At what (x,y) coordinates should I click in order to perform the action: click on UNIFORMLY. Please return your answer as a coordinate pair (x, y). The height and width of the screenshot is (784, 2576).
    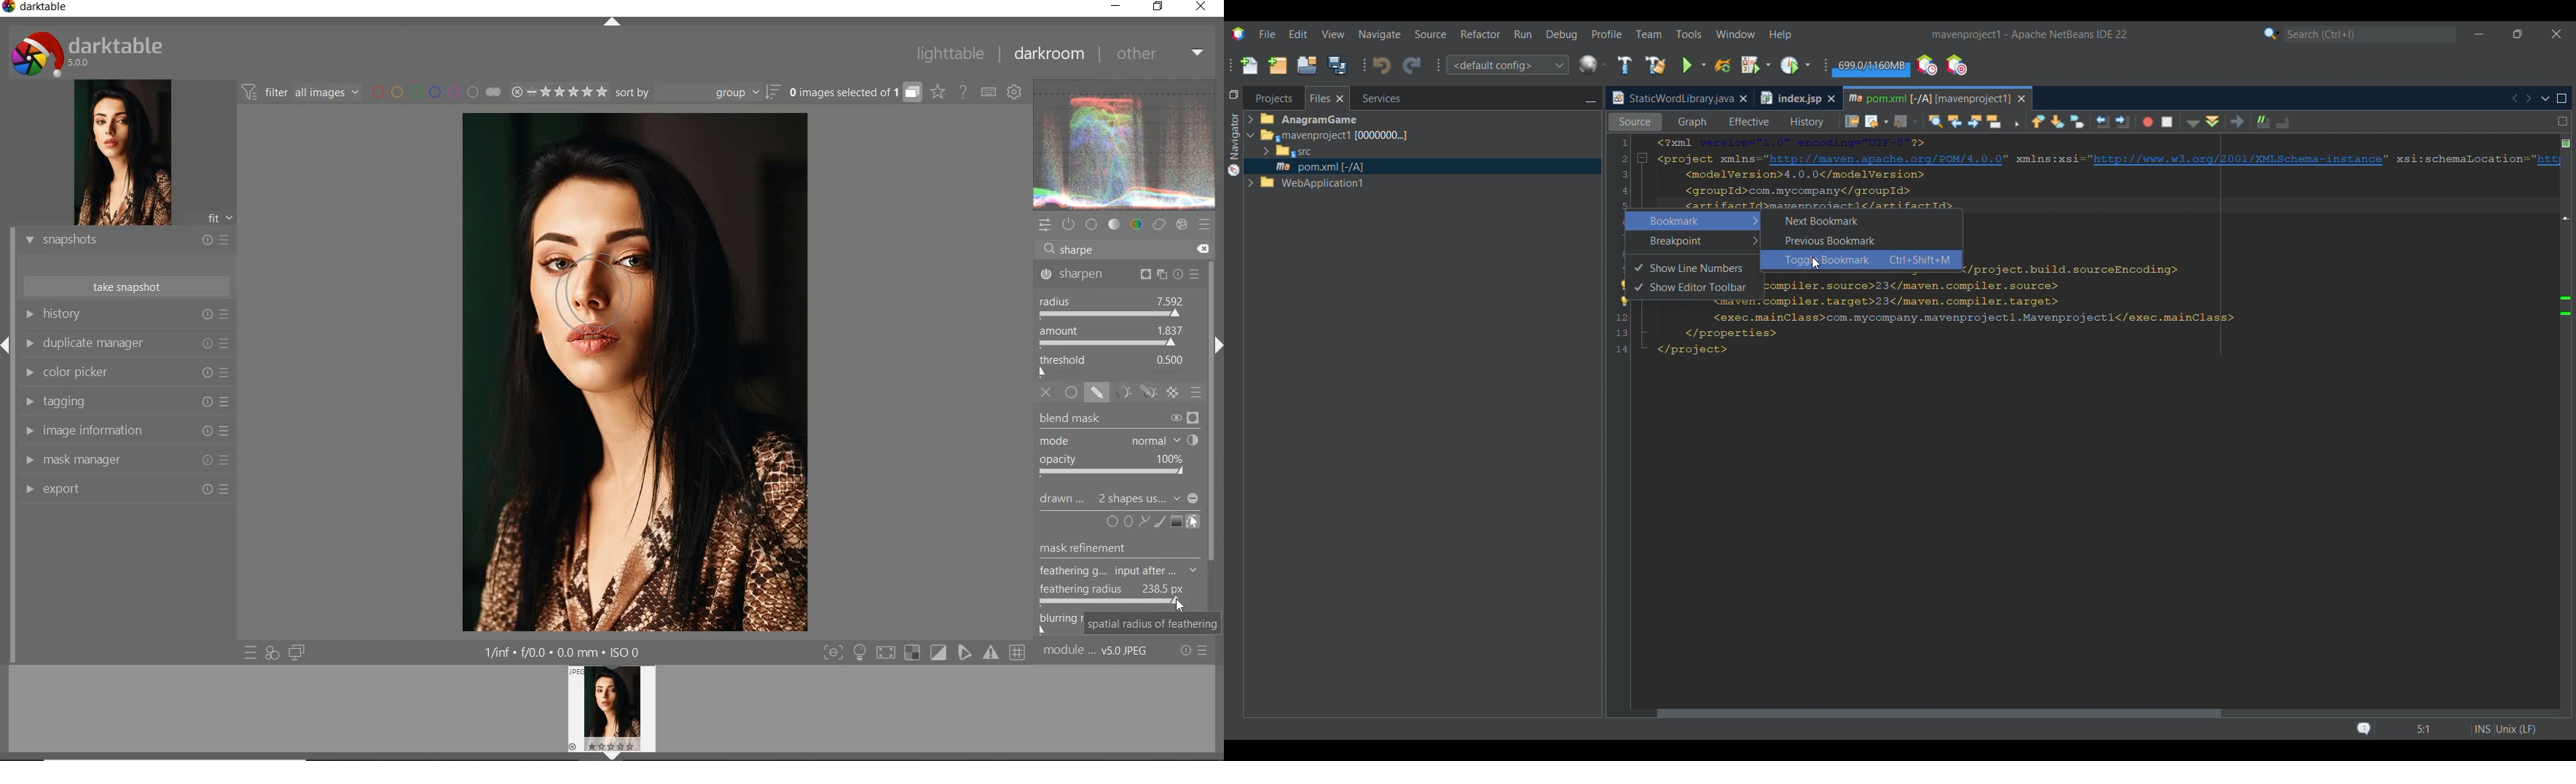
    Looking at the image, I should click on (1071, 393).